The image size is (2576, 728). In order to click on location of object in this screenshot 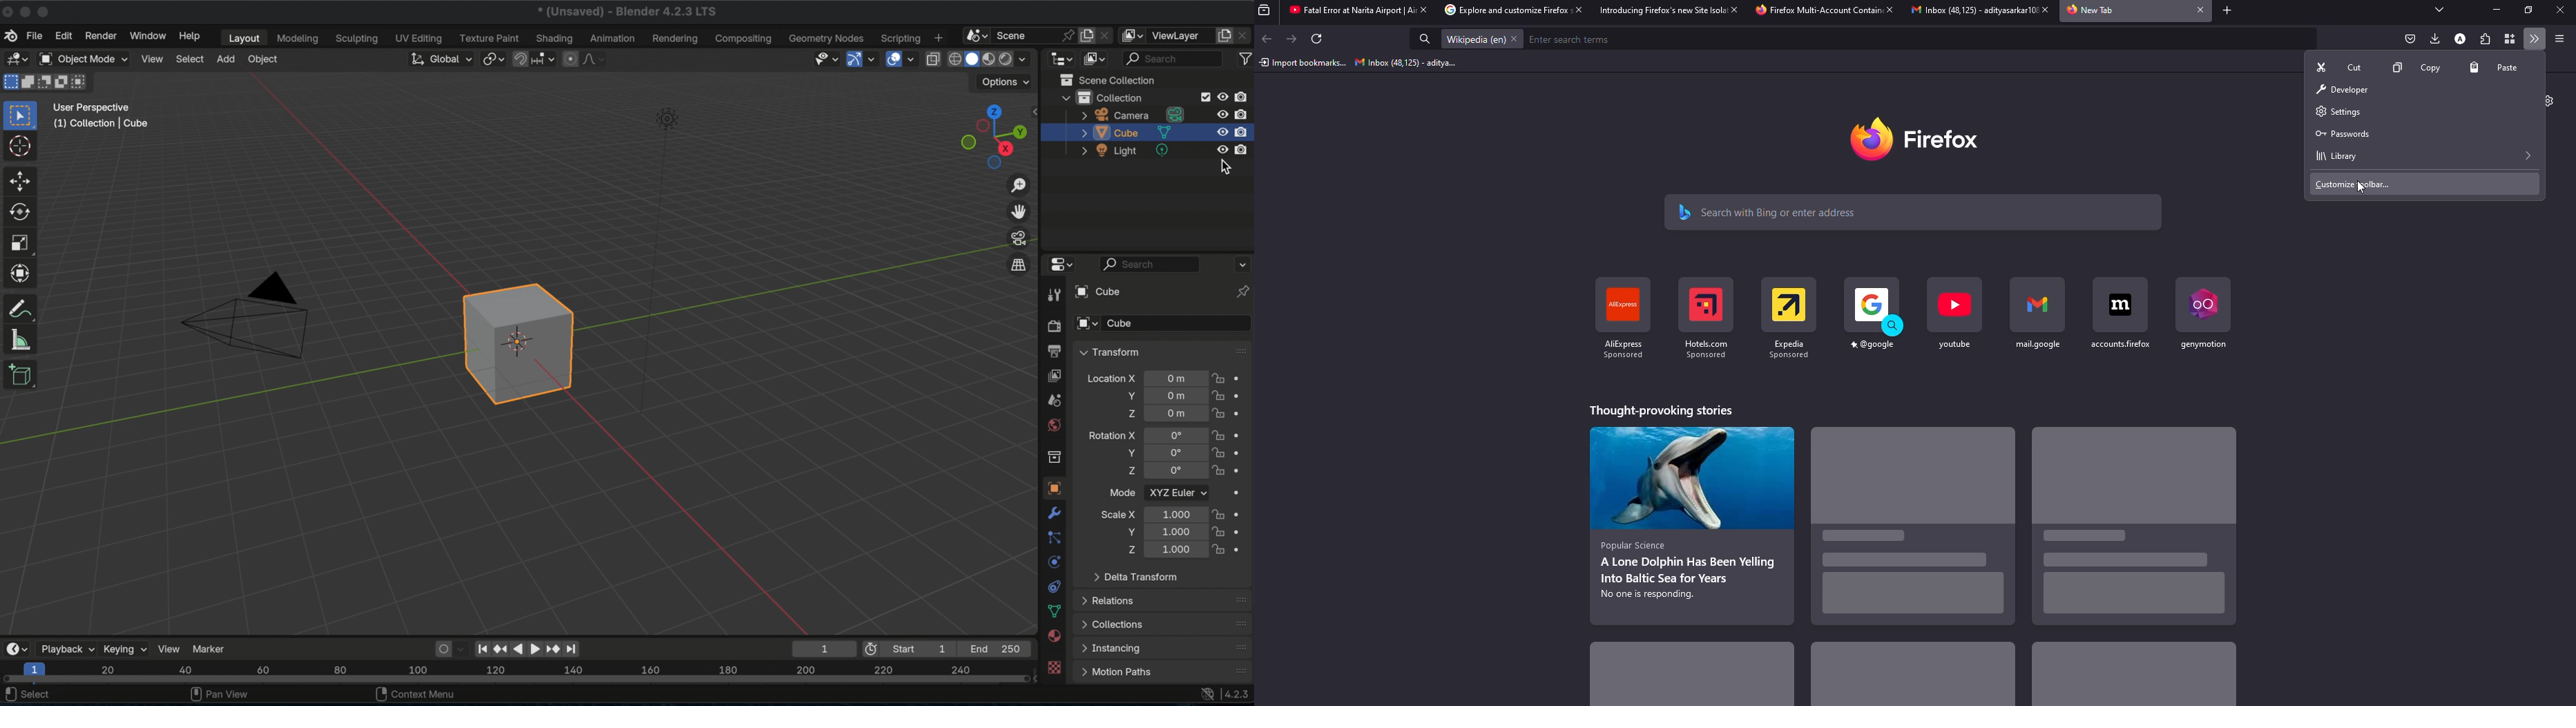, I will do `click(1176, 414)`.